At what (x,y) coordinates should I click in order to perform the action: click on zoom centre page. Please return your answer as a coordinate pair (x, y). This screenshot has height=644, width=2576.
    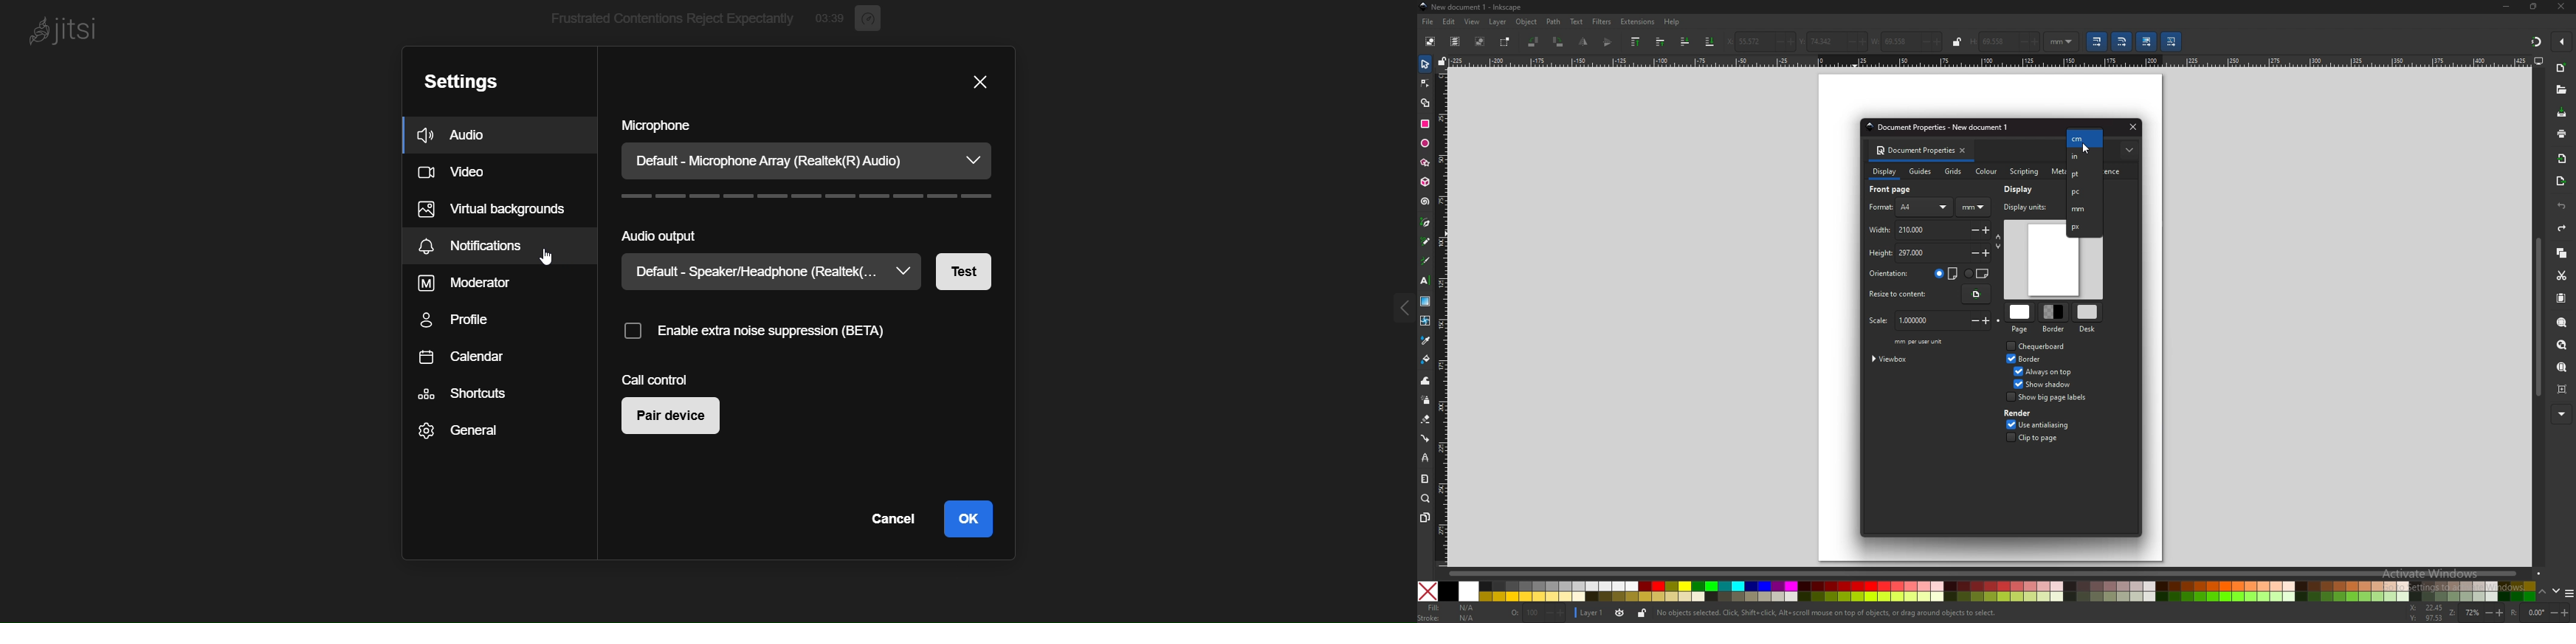
    Looking at the image, I should click on (2563, 389).